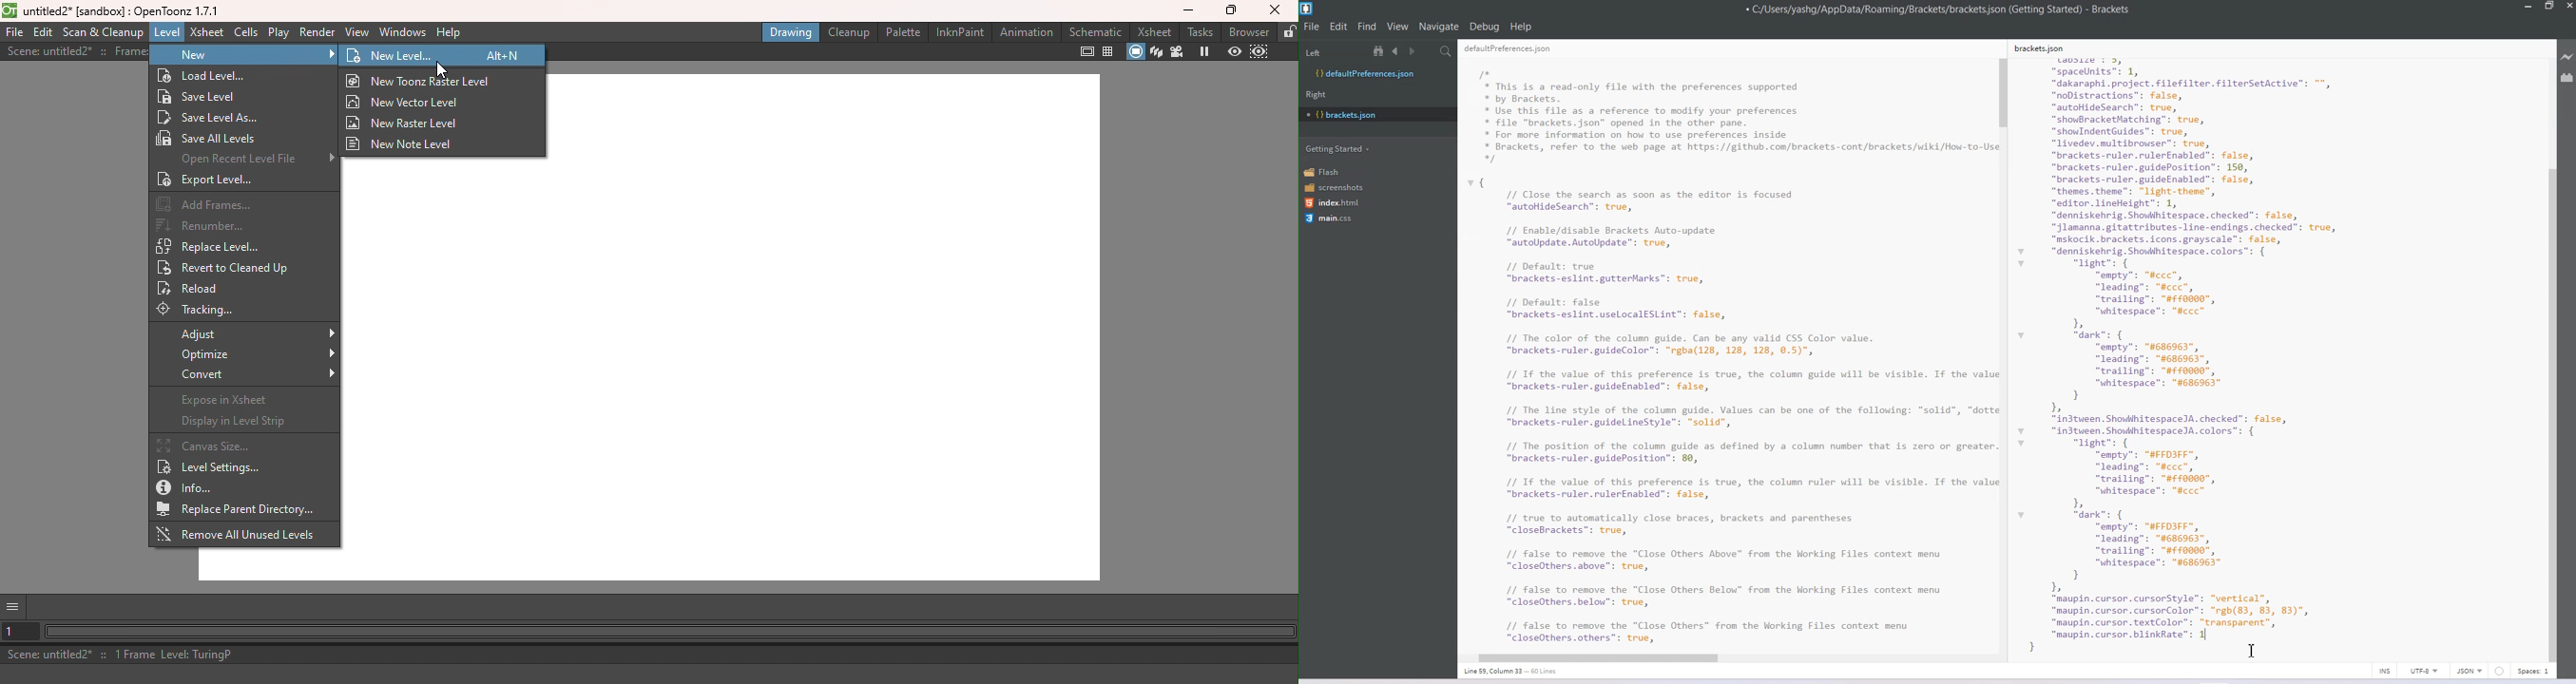 The height and width of the screenshot is (700, 2576). I want to click on Safe area, so click(1086, 51).